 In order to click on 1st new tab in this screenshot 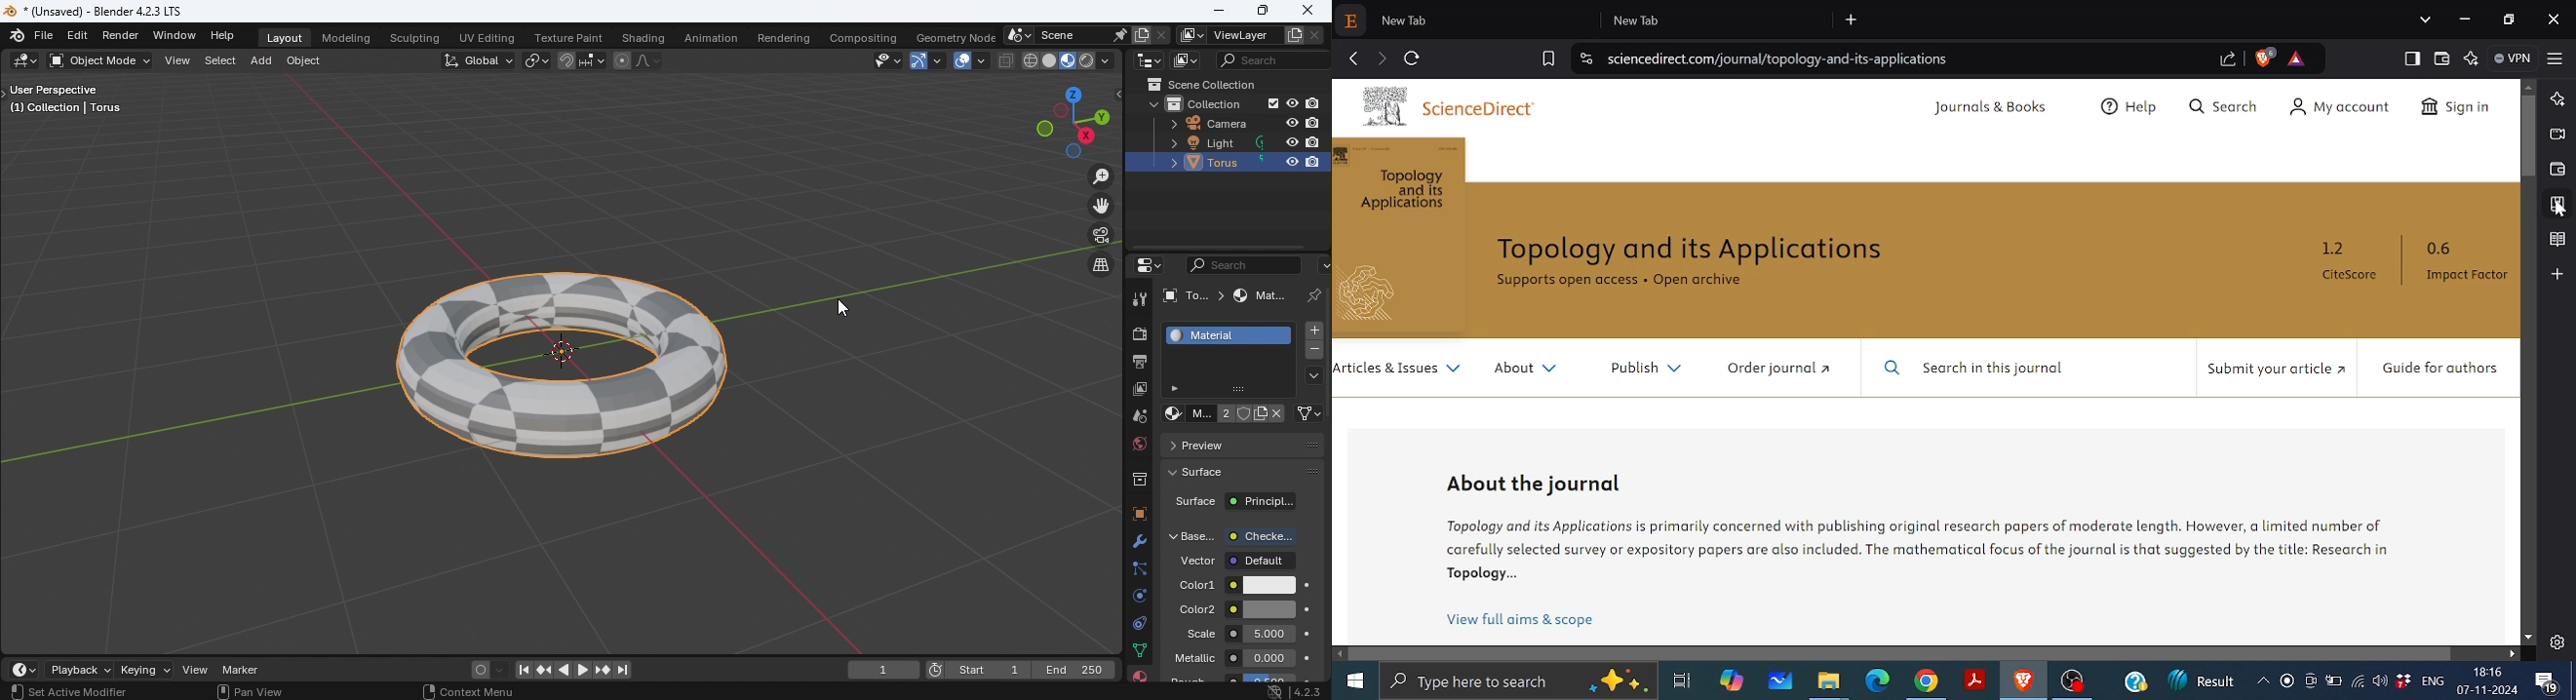, I will do `click(1487, 19)`.